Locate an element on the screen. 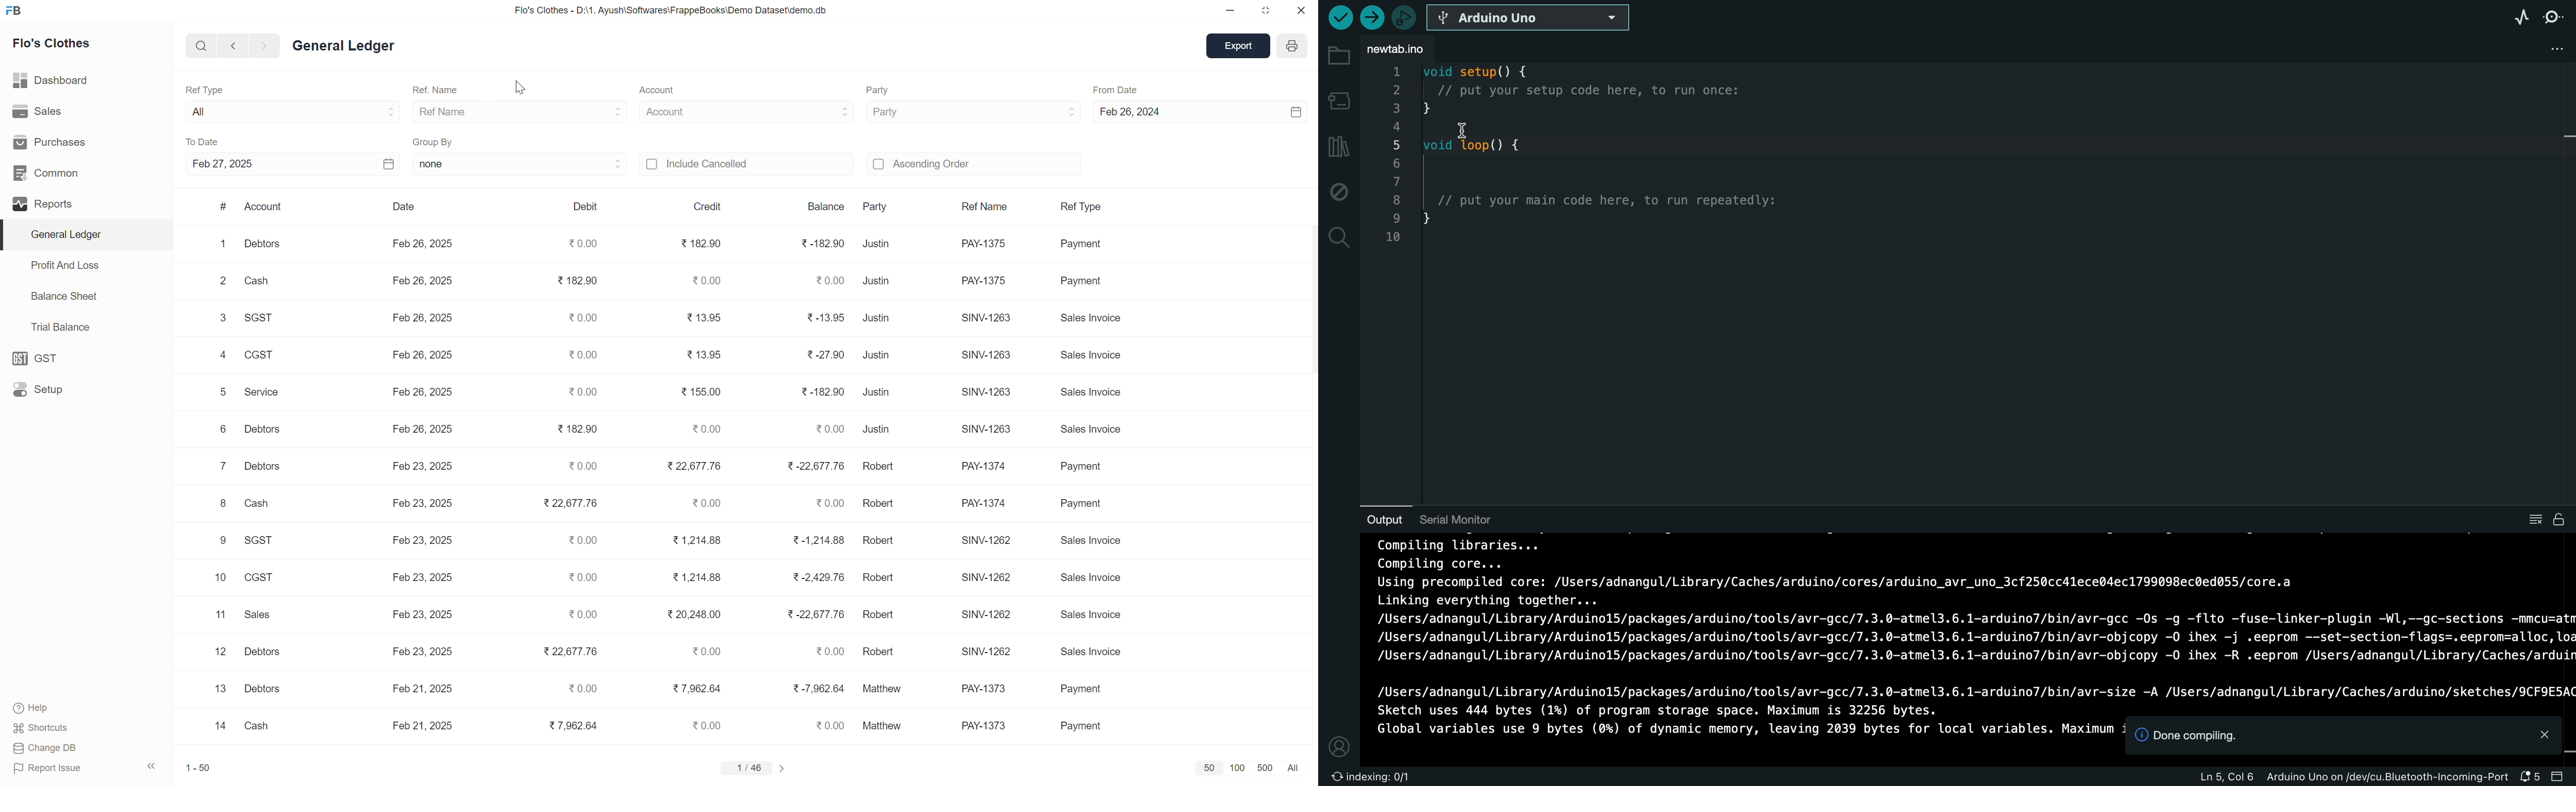 The width and height of the screenshot is (2576, 812). 182.90 is located at coordinates (585, 282).